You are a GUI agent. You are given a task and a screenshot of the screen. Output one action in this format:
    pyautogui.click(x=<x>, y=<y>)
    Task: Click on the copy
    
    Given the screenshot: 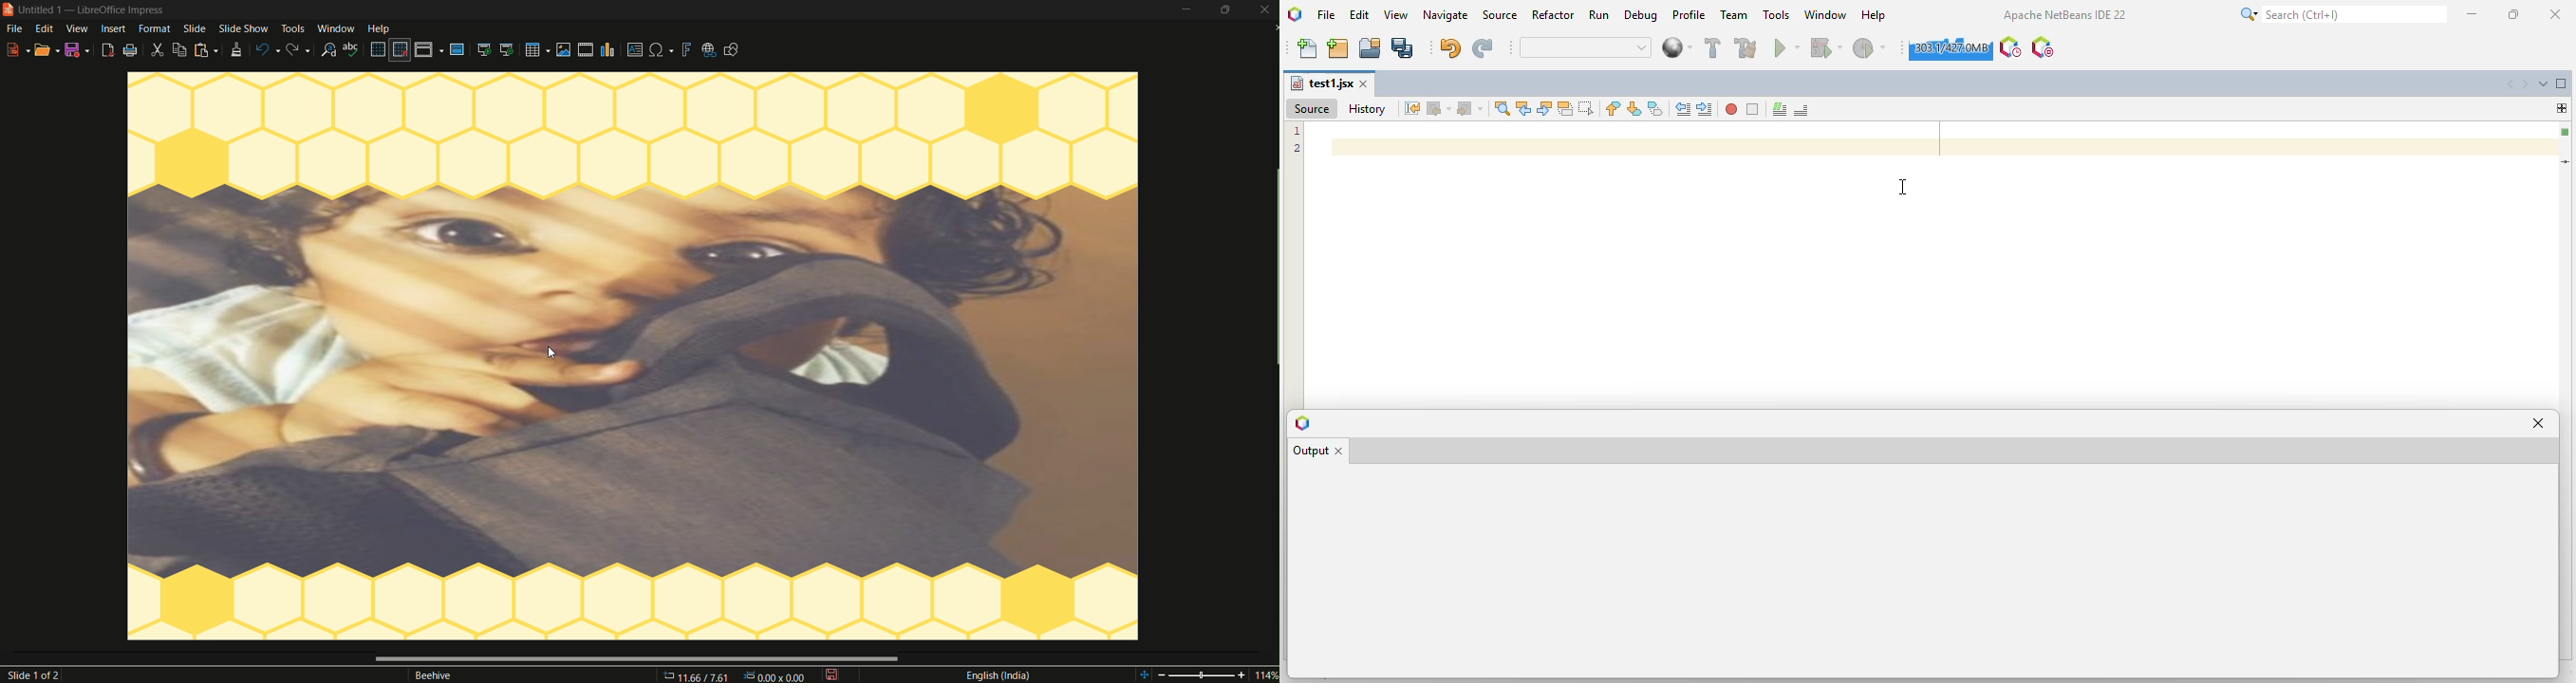 What is the action you would take?
    pyautogui.click(x=180, y=50)
    